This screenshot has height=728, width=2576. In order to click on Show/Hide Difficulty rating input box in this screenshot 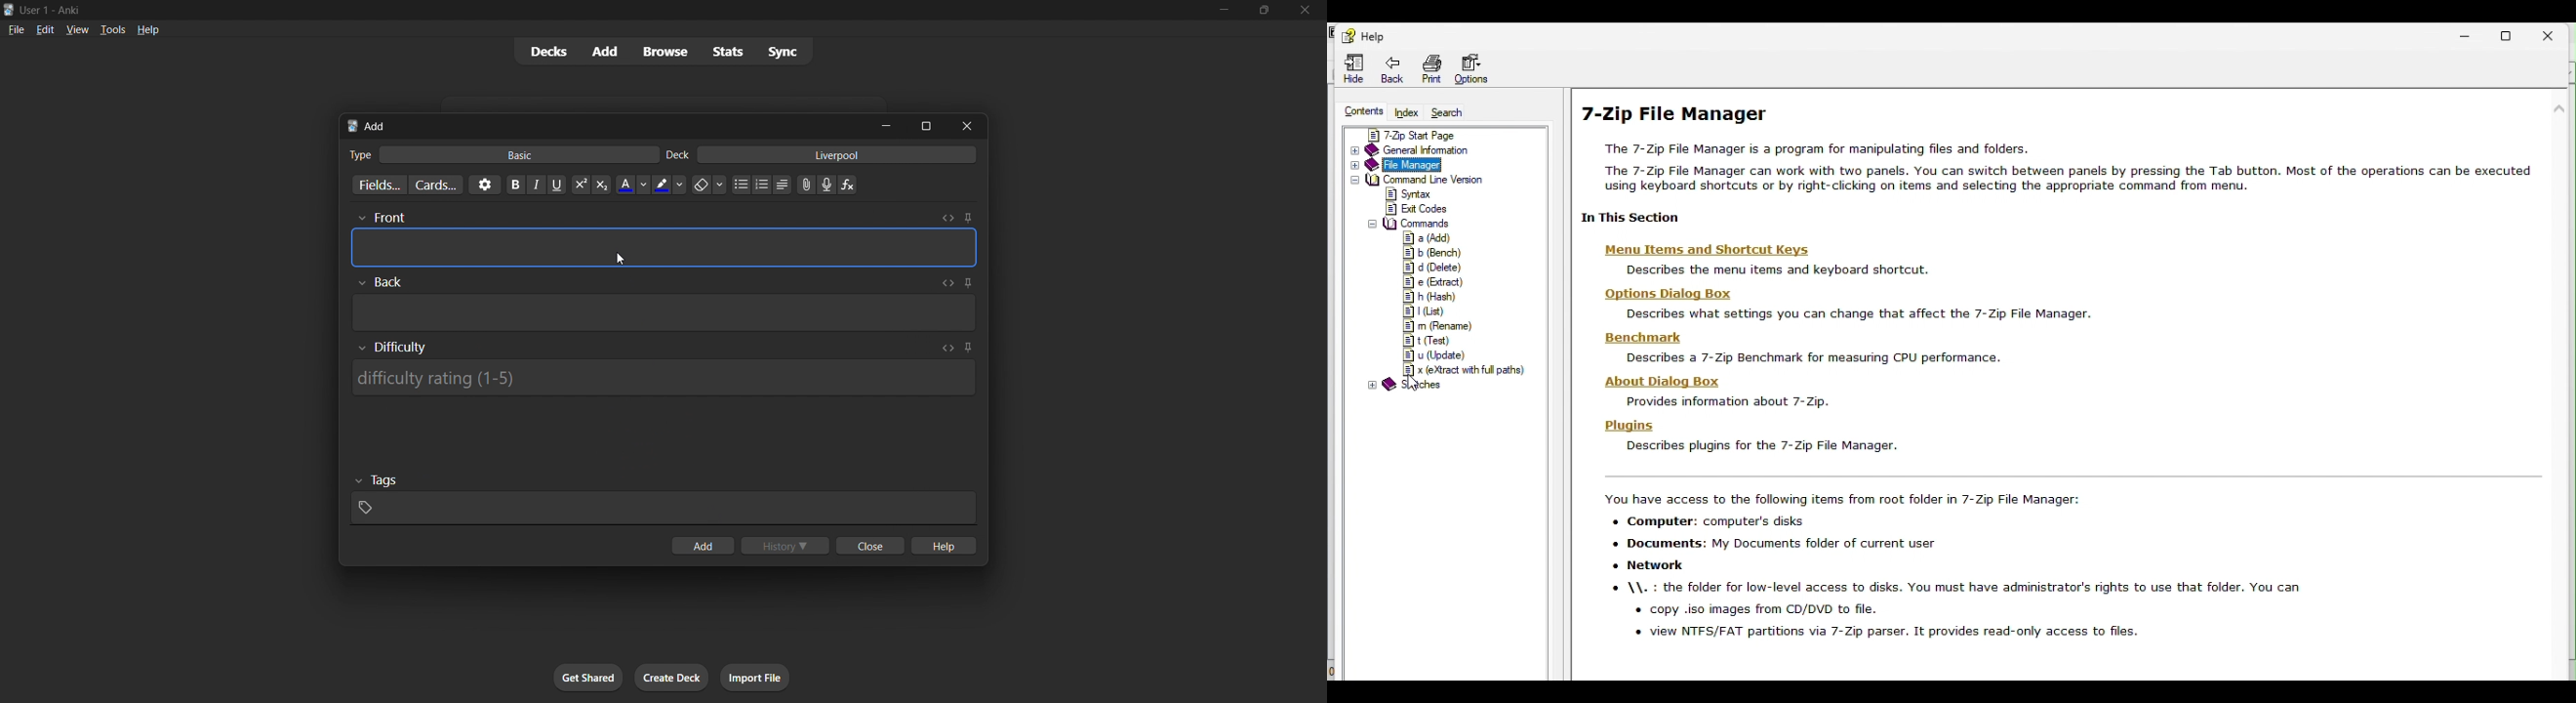, I will do `click(393, 347)`.